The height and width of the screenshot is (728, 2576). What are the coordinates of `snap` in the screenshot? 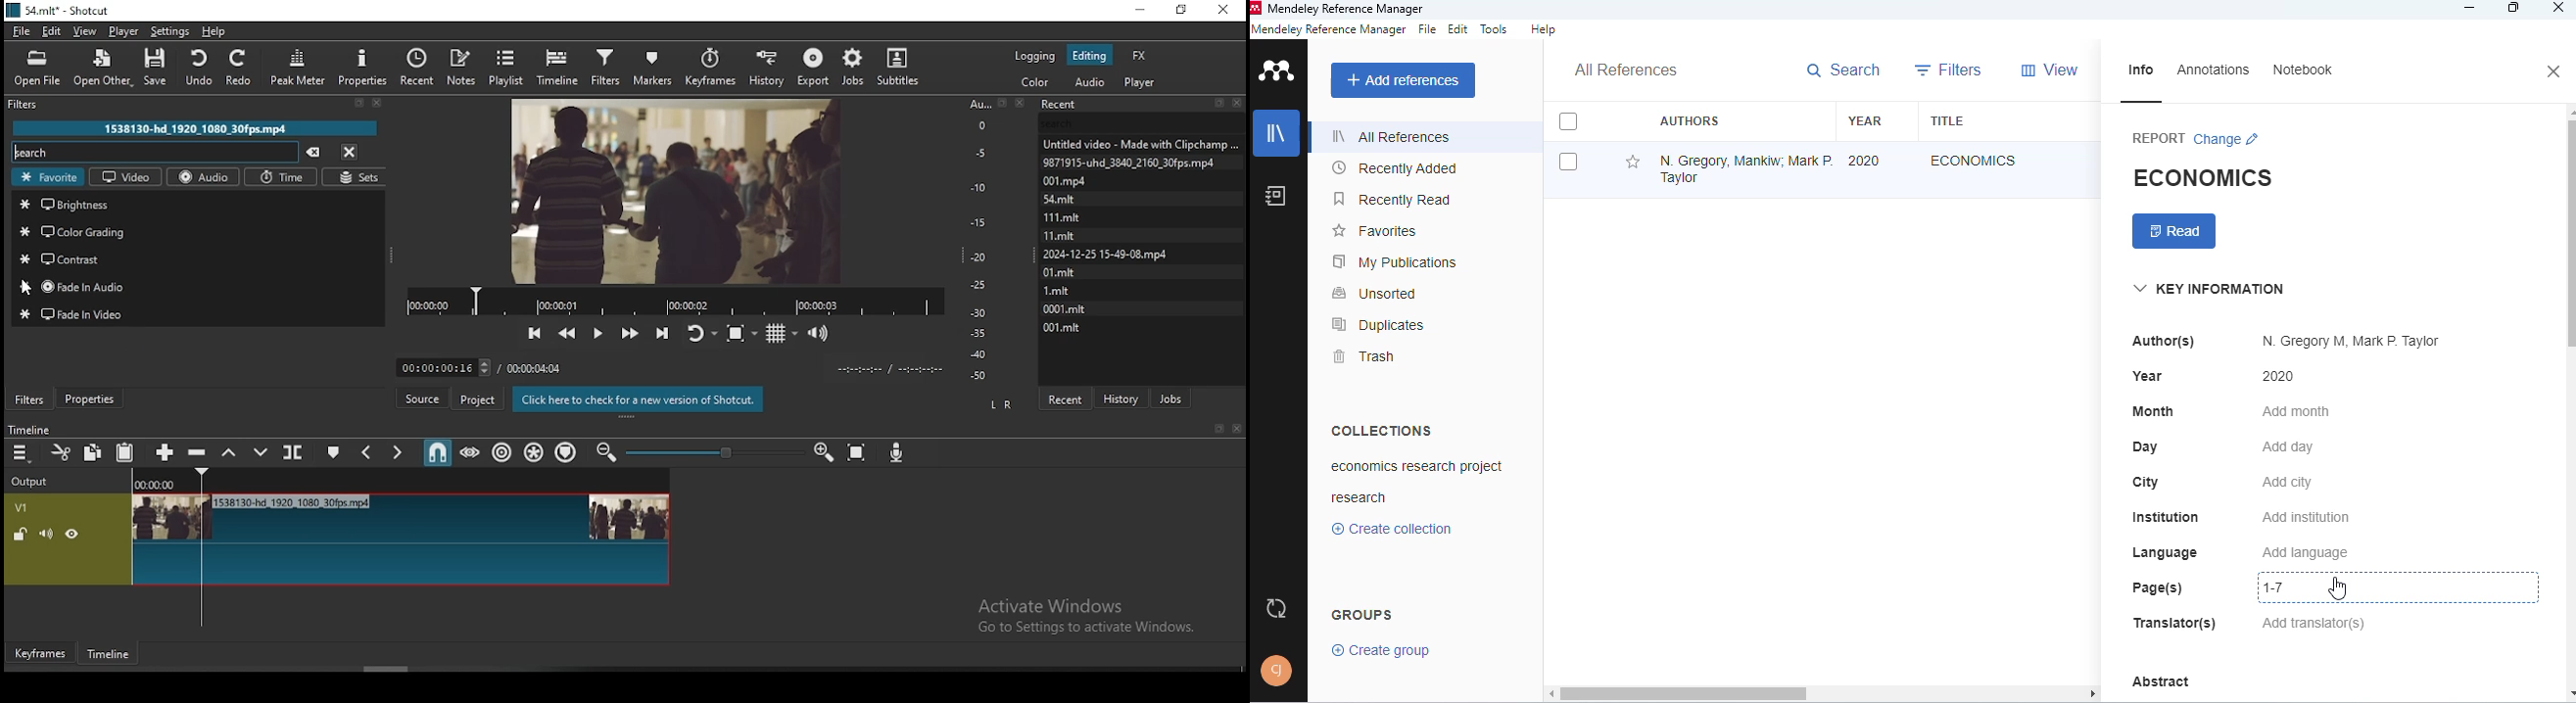 It's located at (433, 453).